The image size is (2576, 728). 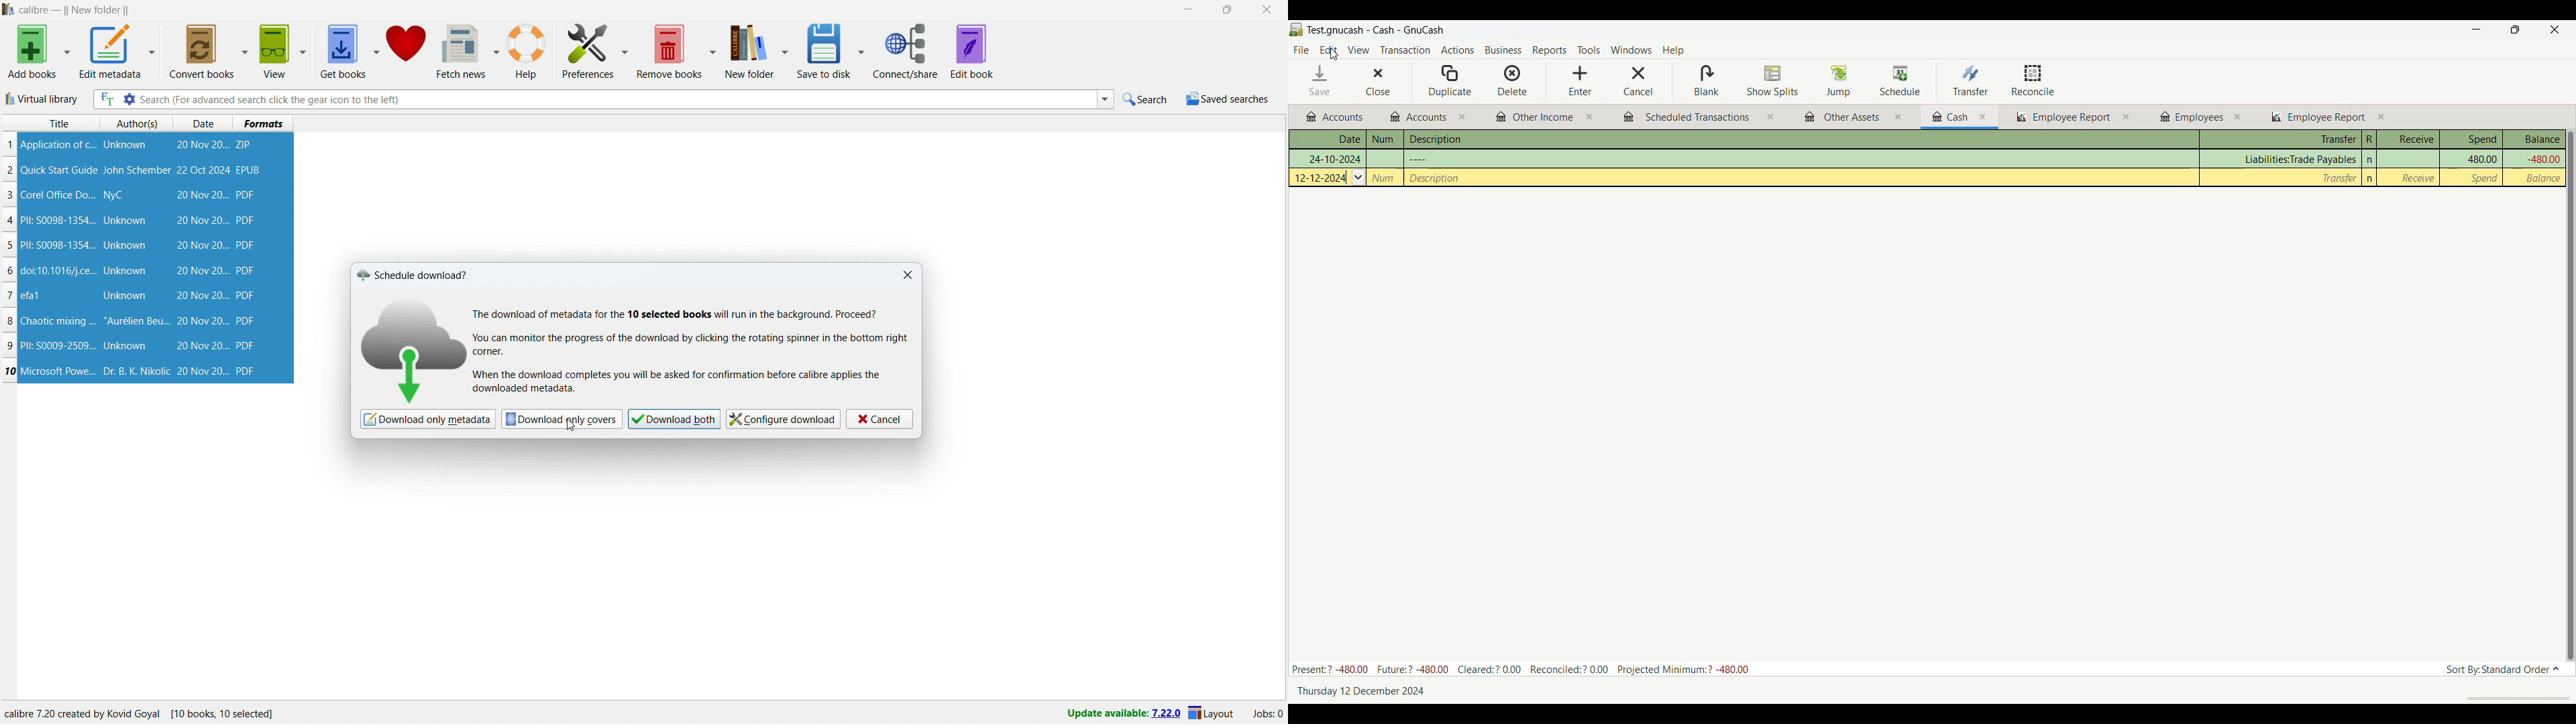 What do you see at coordinates (58, 322) in the screenshot?
I see `Chaotic mixing ...` at bounding box center [58, 322].